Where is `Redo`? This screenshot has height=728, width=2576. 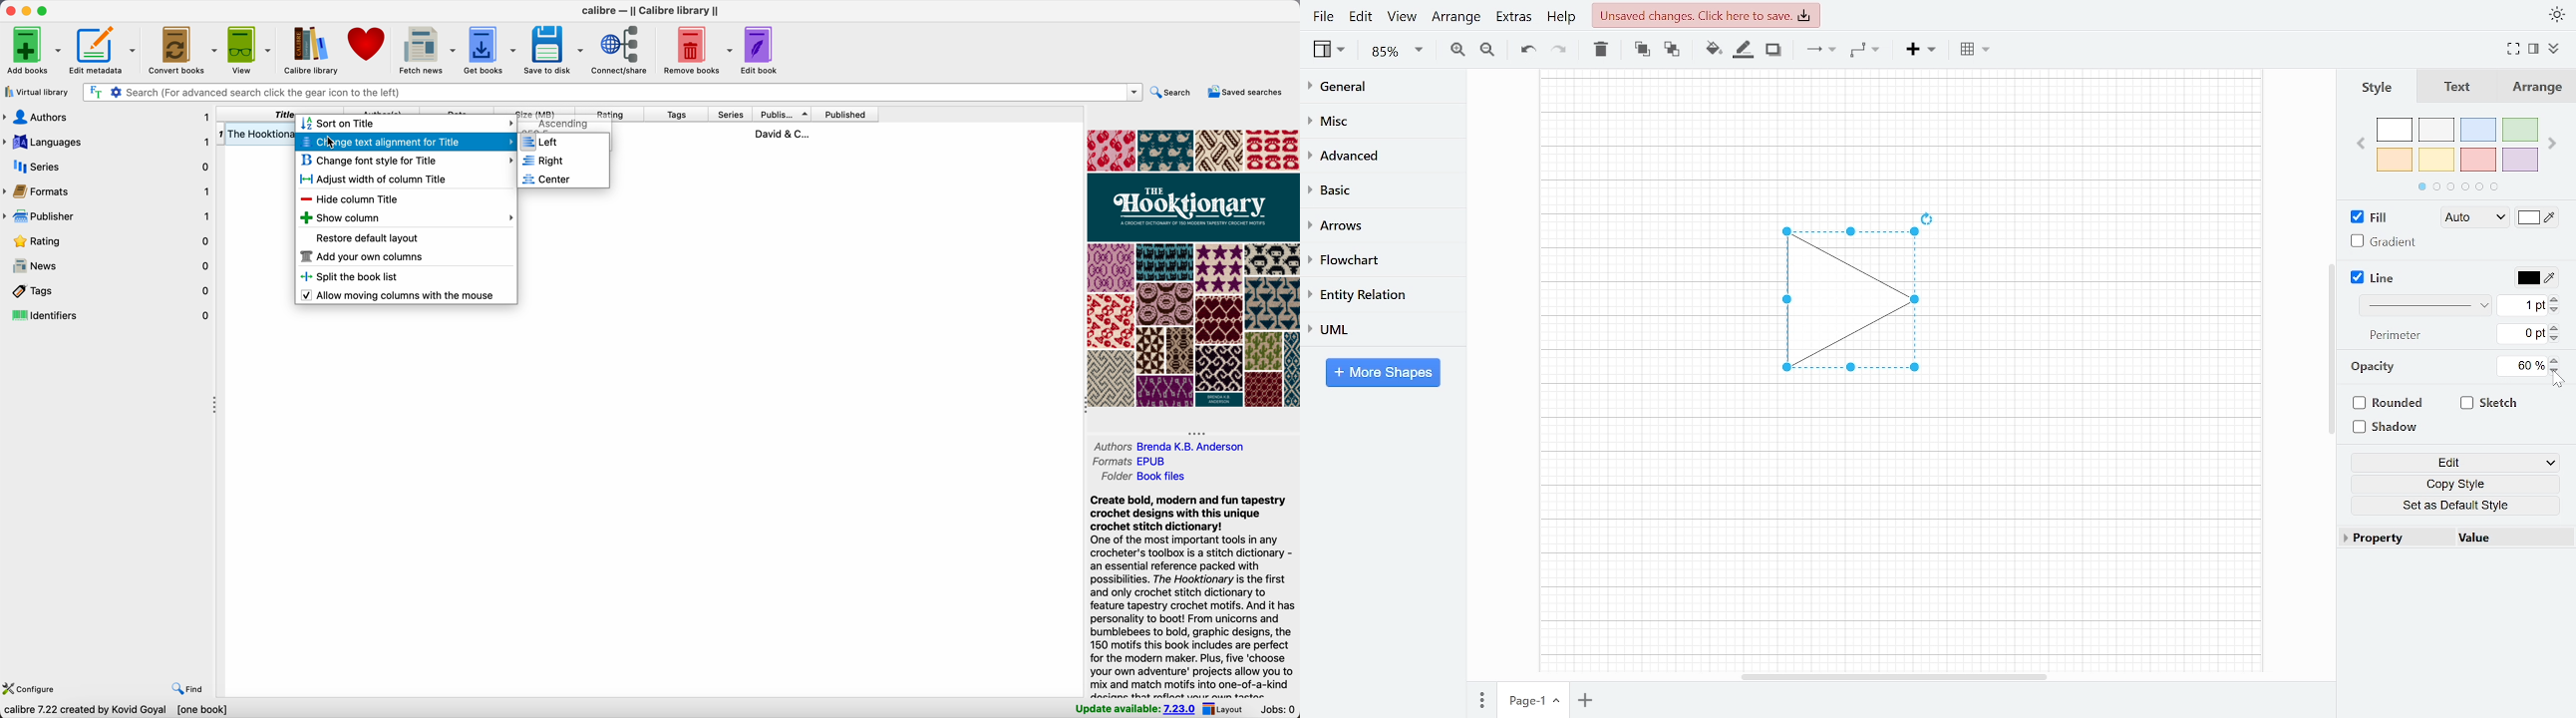
Redo is located at coordinates (1557, 48).